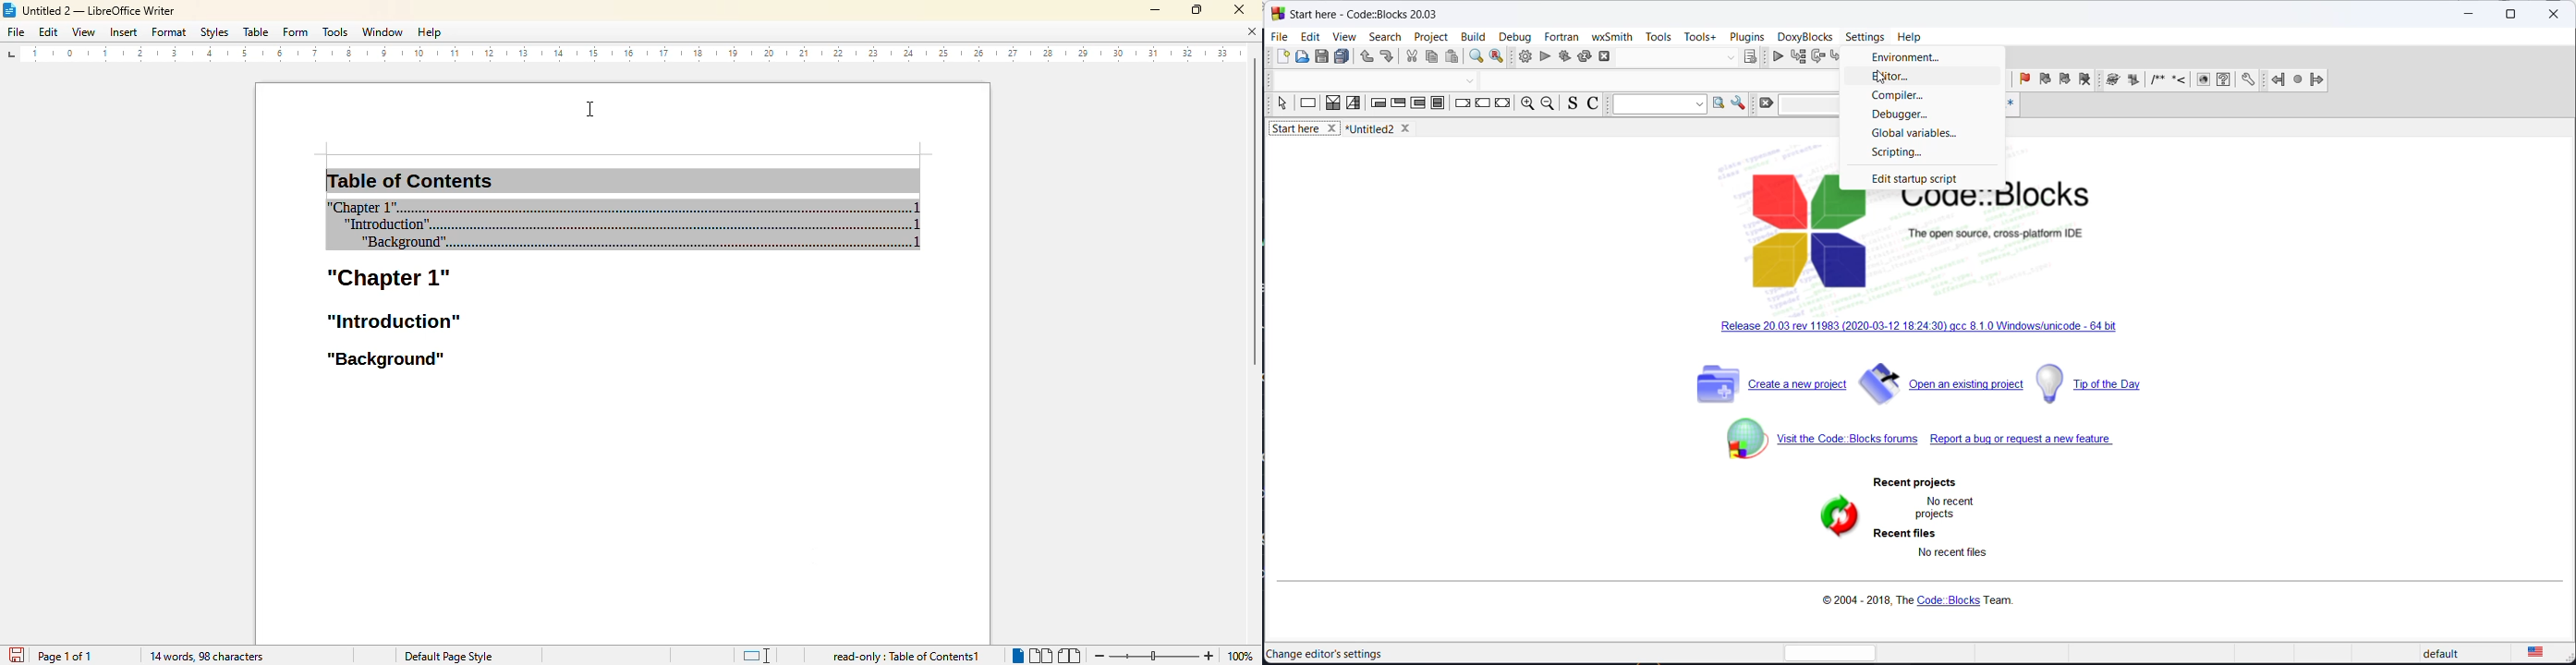 The image size is (2576, 672). I want to click on file, so click(1280, 36).